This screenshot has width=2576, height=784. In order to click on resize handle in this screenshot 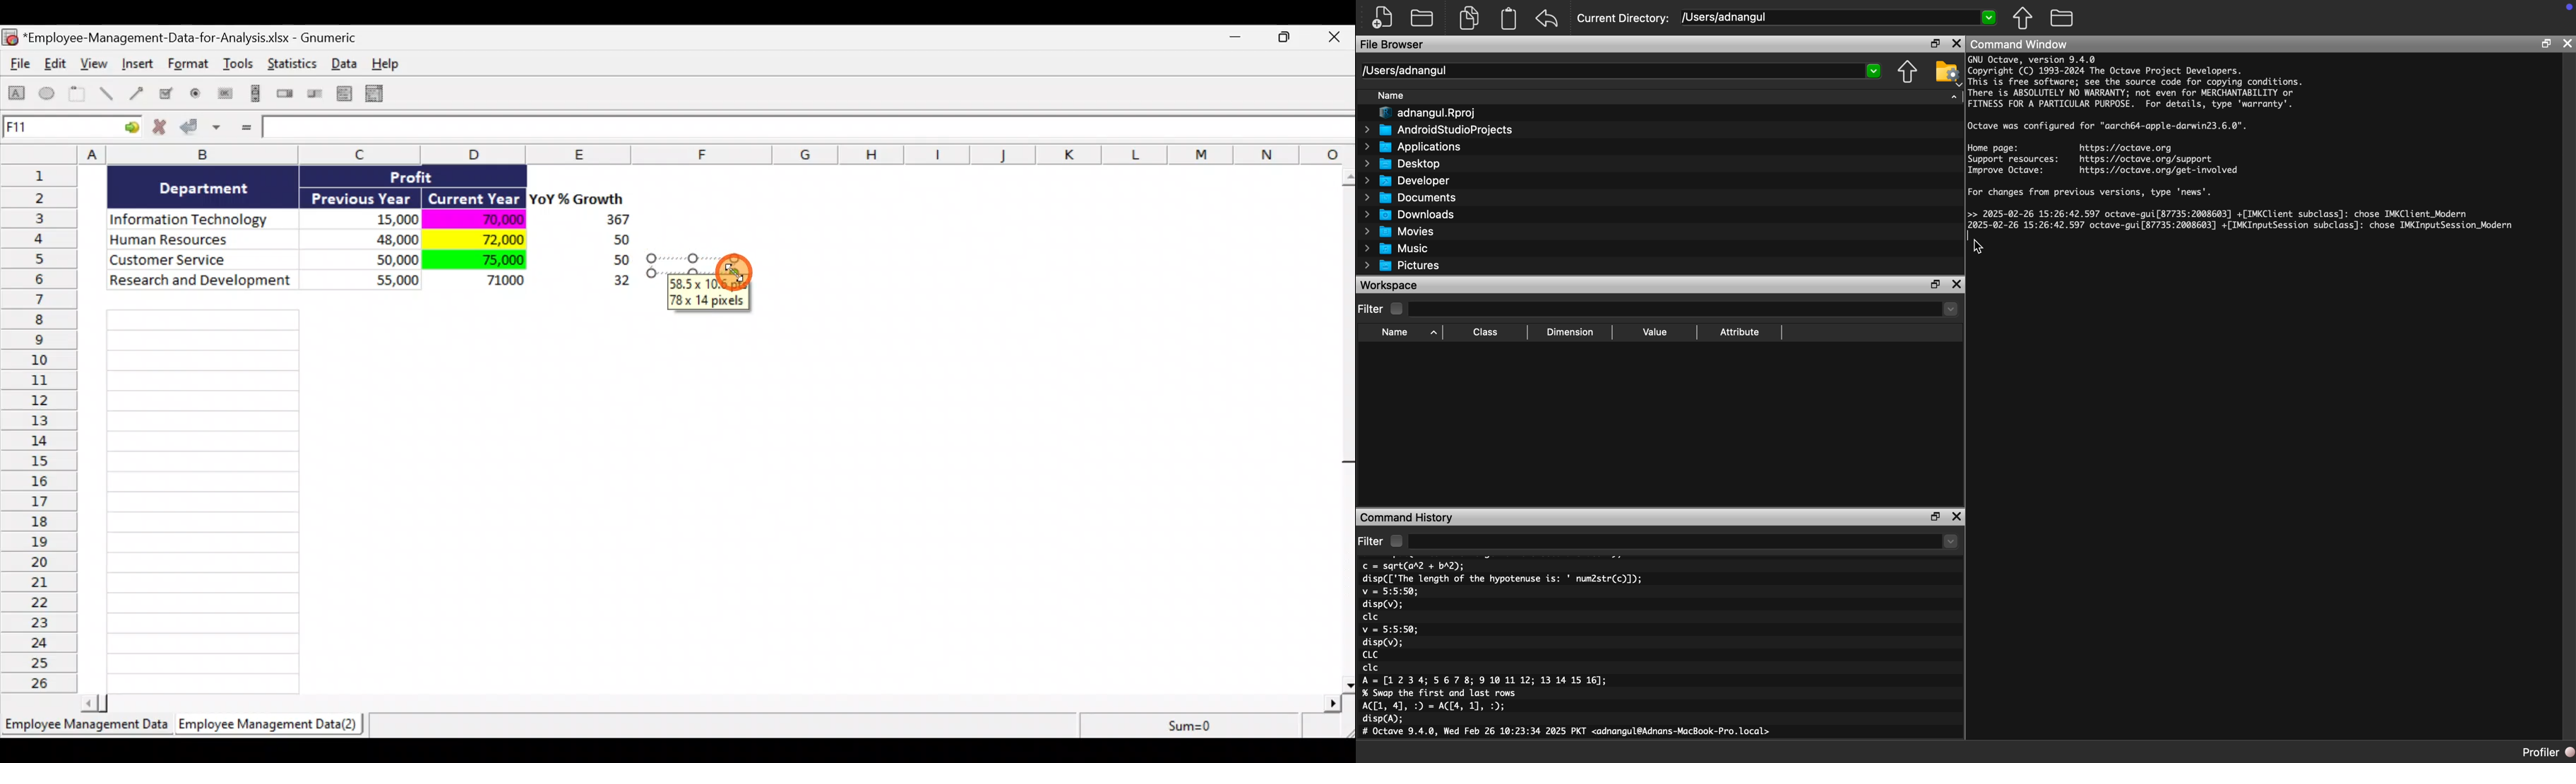, I will do `click(700, 265)`.